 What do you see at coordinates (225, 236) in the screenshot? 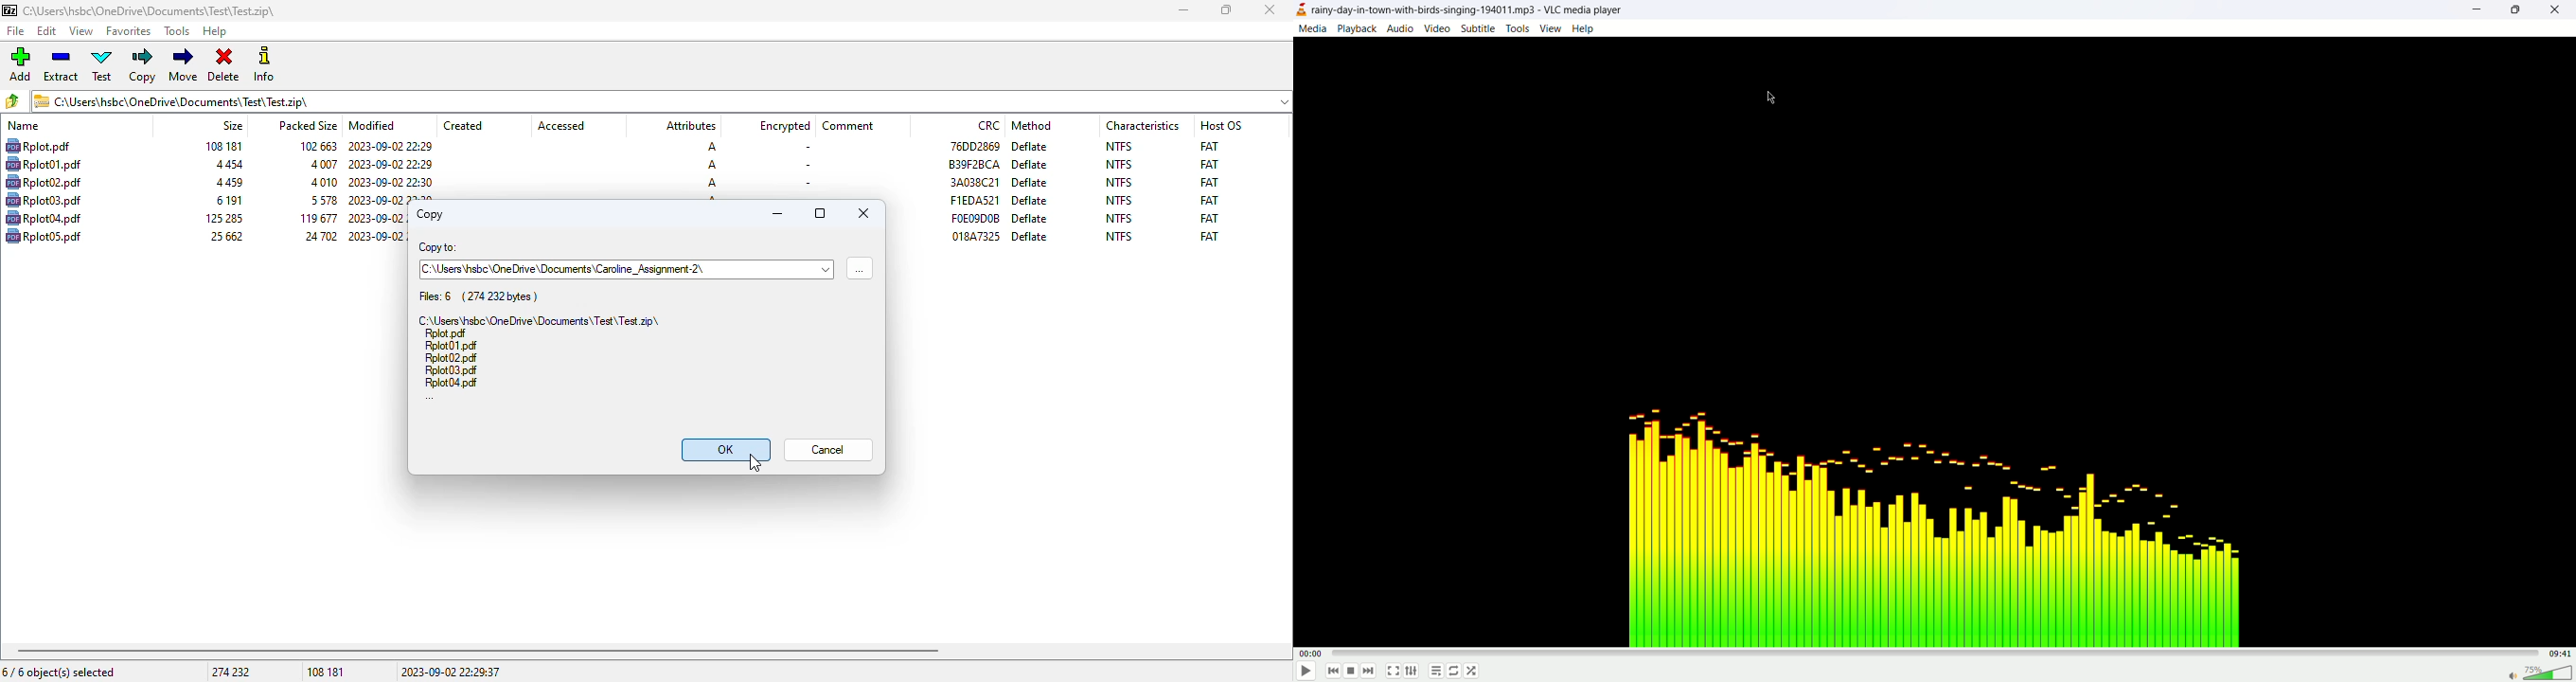
I see `size` at bounding box center [225, 236].